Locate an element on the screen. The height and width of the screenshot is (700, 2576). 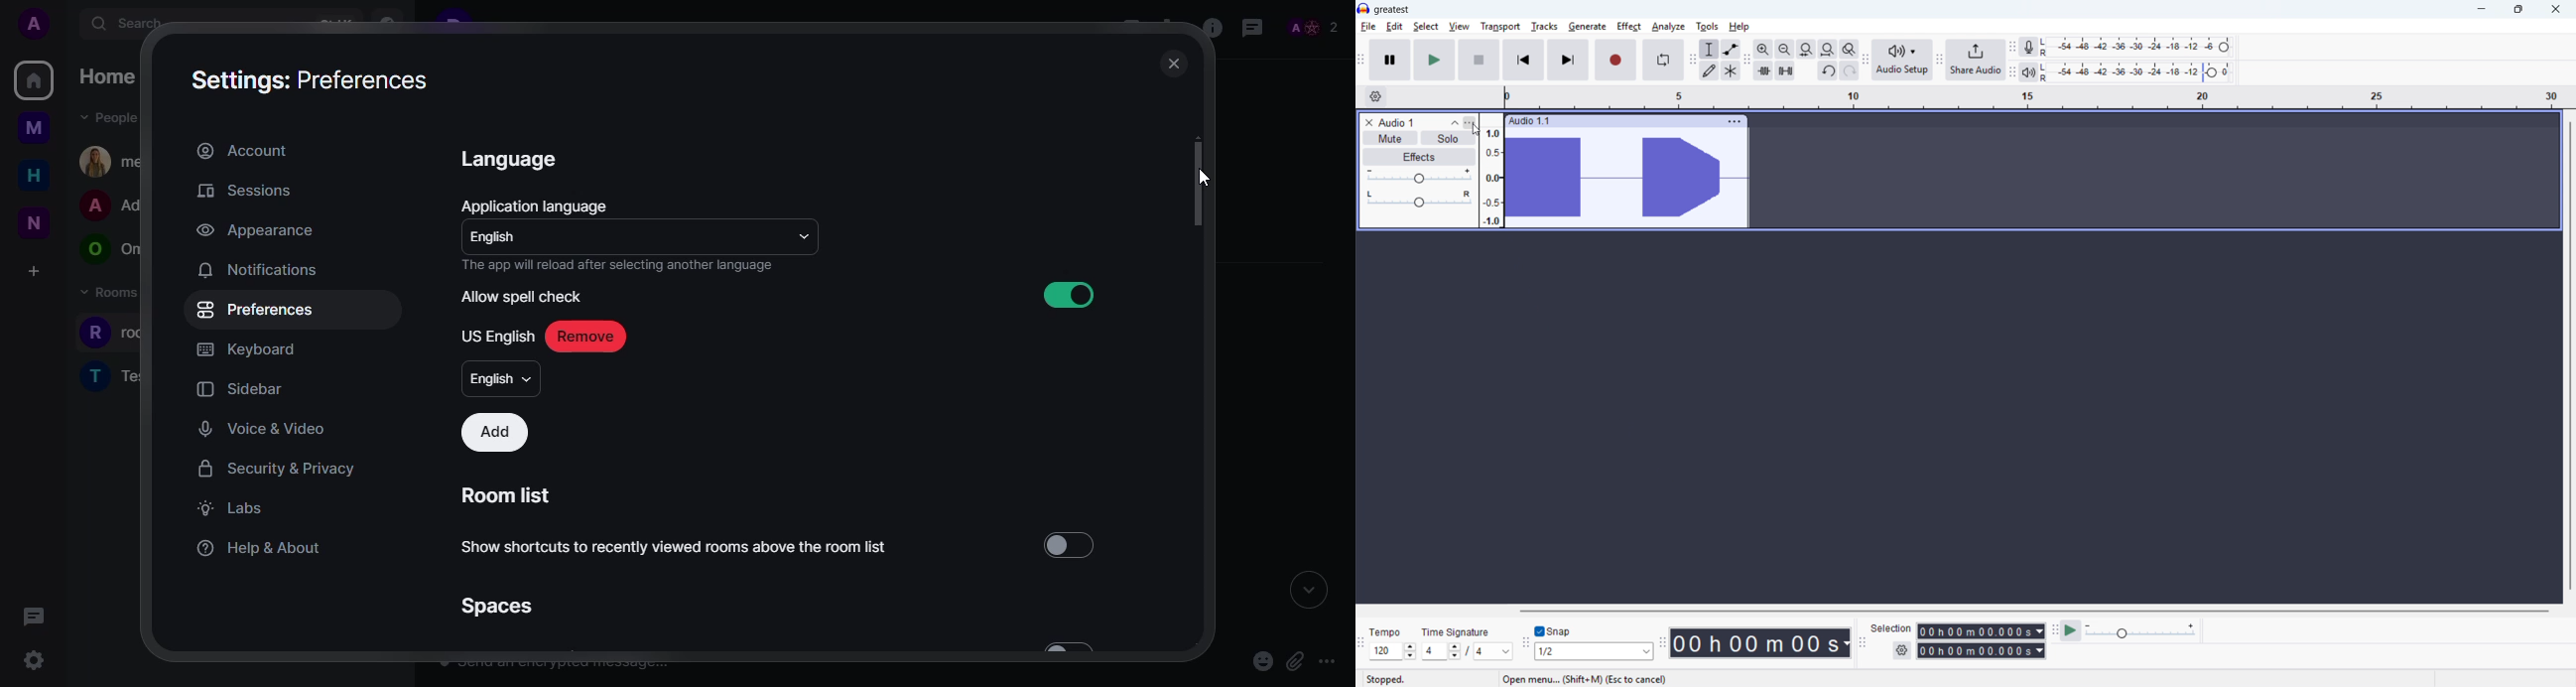
multi tool is located at coordinates (1731, 71).